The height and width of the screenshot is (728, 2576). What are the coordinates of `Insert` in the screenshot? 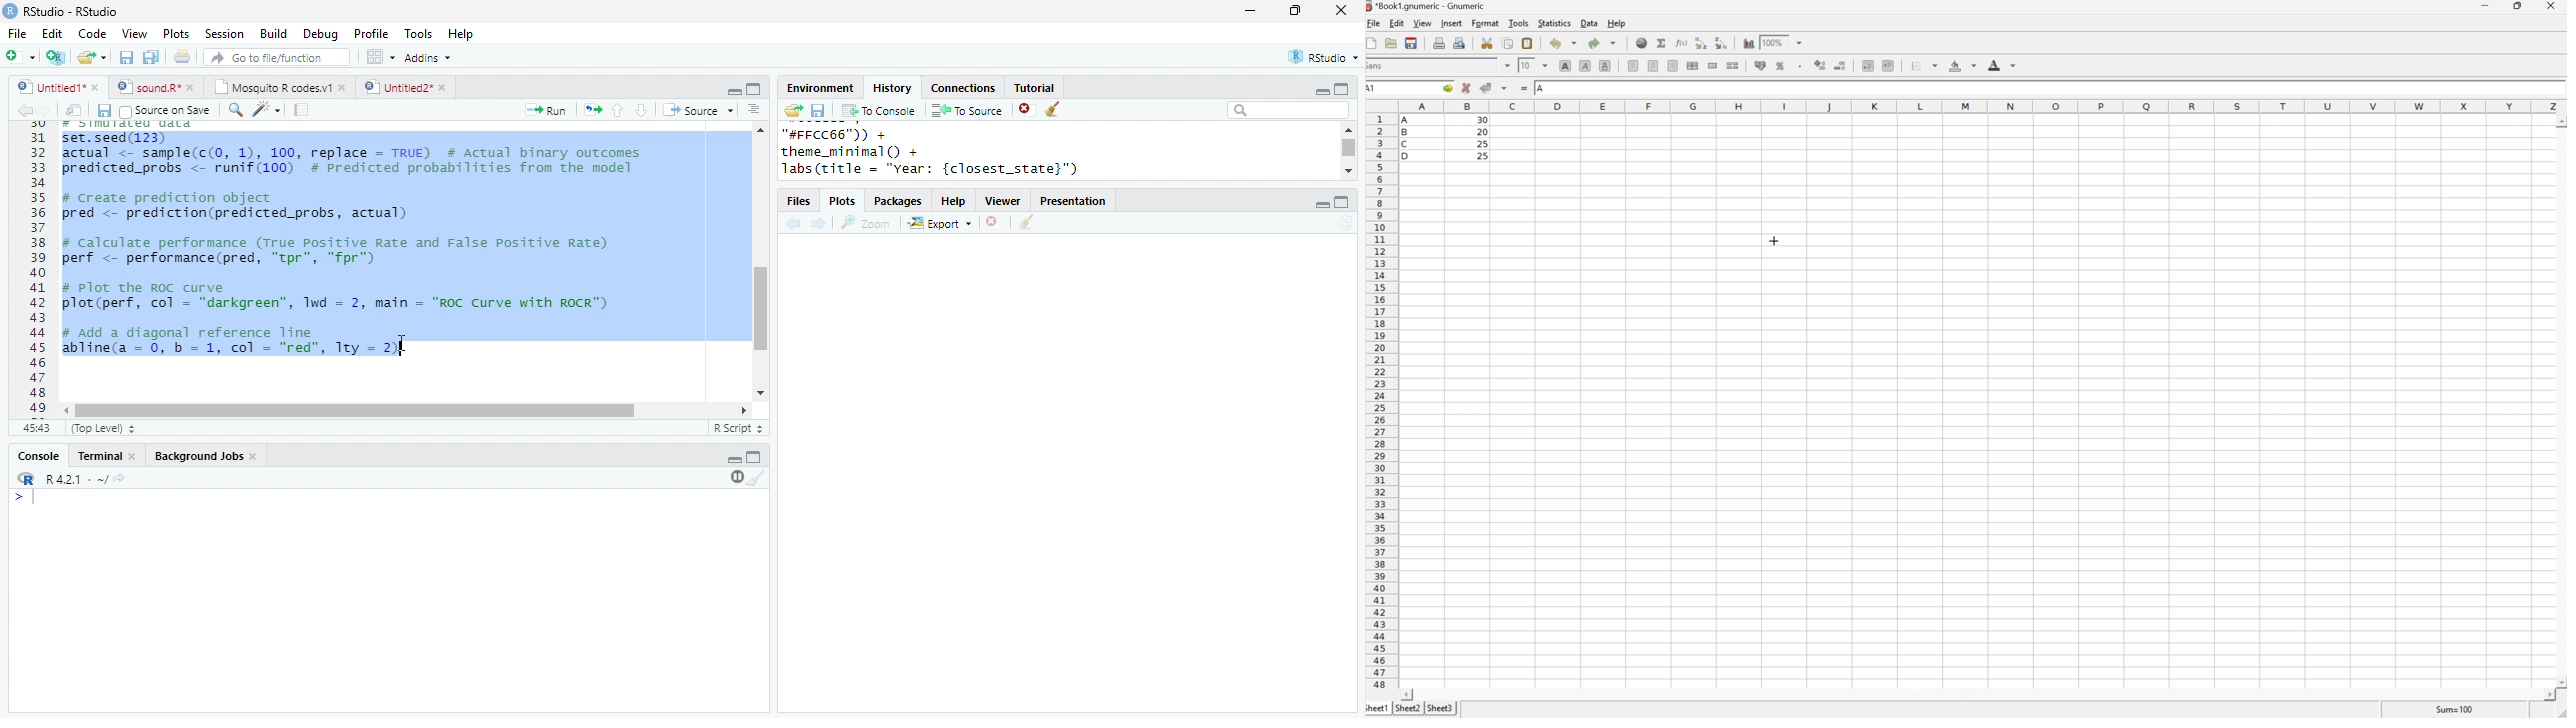 It's located at (1453, 24).